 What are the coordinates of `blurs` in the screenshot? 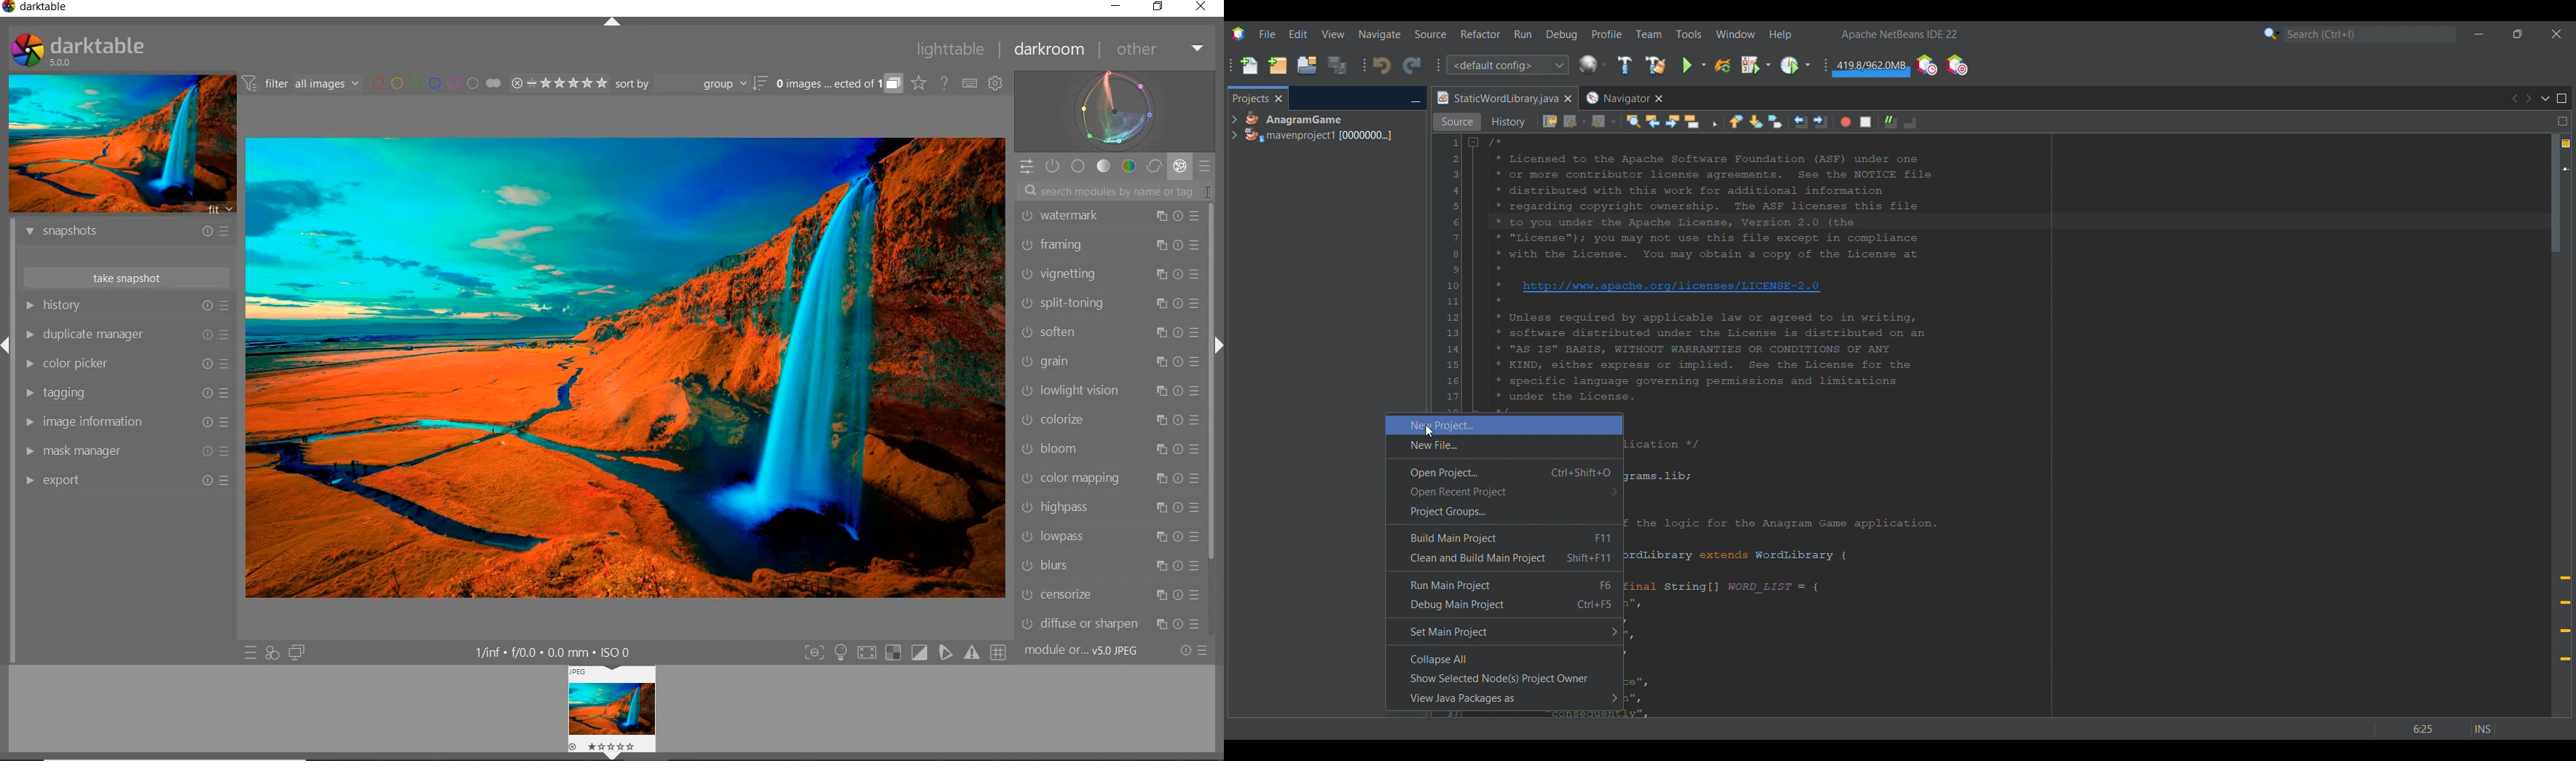 It's located at (1108, 566).